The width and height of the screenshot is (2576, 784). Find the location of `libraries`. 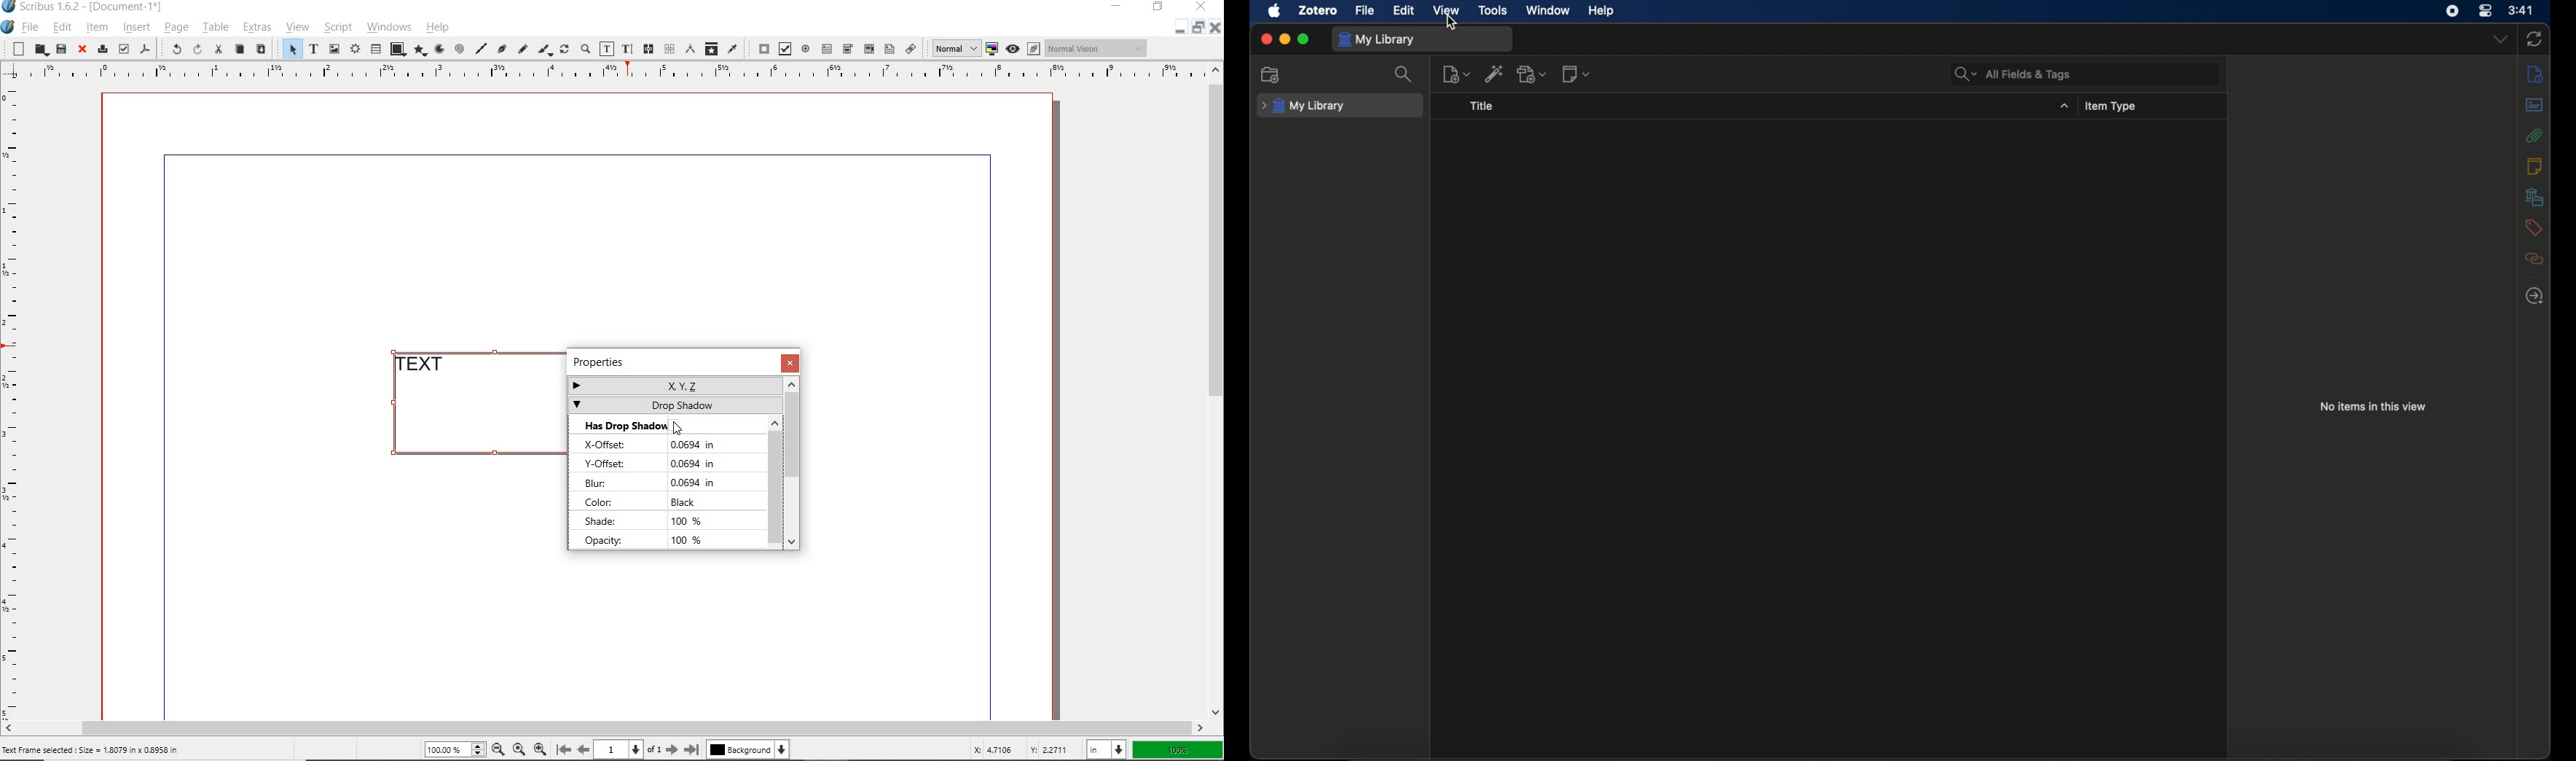

libraries is located at coordinates (2534, 197).